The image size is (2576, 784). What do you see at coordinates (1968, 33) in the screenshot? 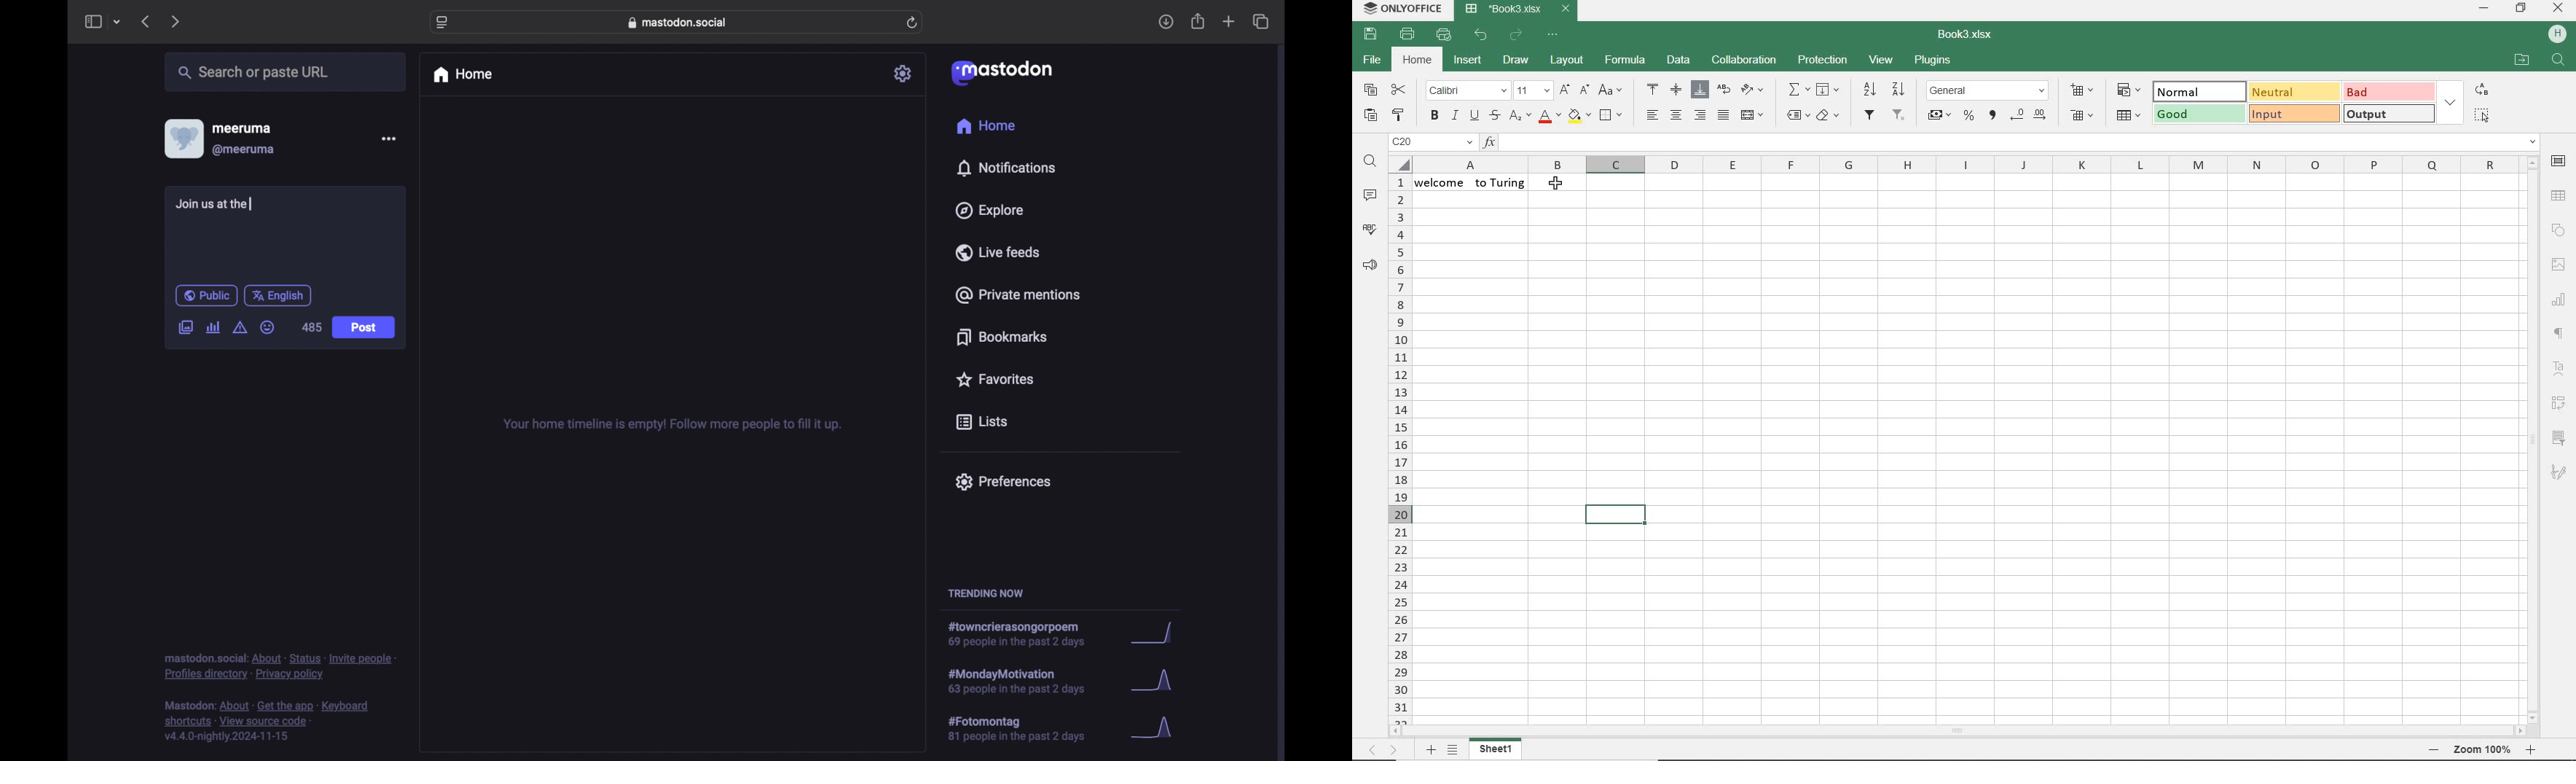
I see `document name` at bounding box center [1968, 33].